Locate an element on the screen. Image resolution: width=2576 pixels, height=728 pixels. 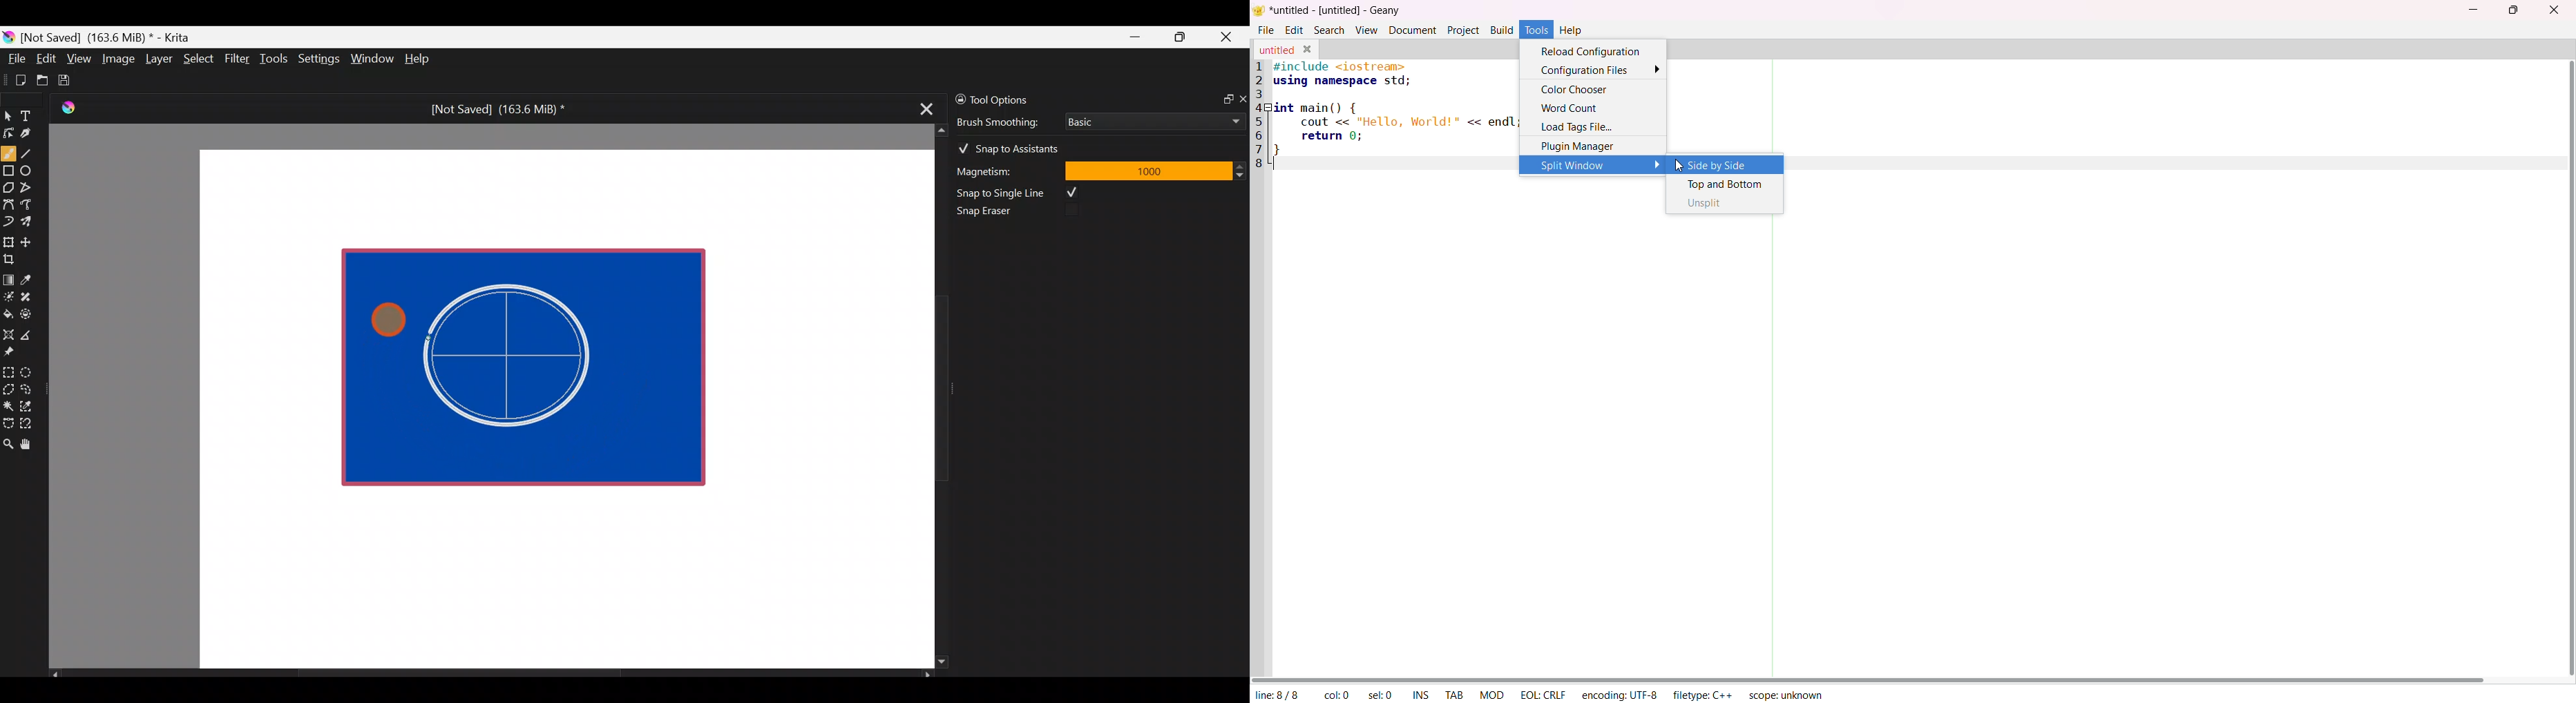
Freehand path tool is located at coordinates (33, 206).